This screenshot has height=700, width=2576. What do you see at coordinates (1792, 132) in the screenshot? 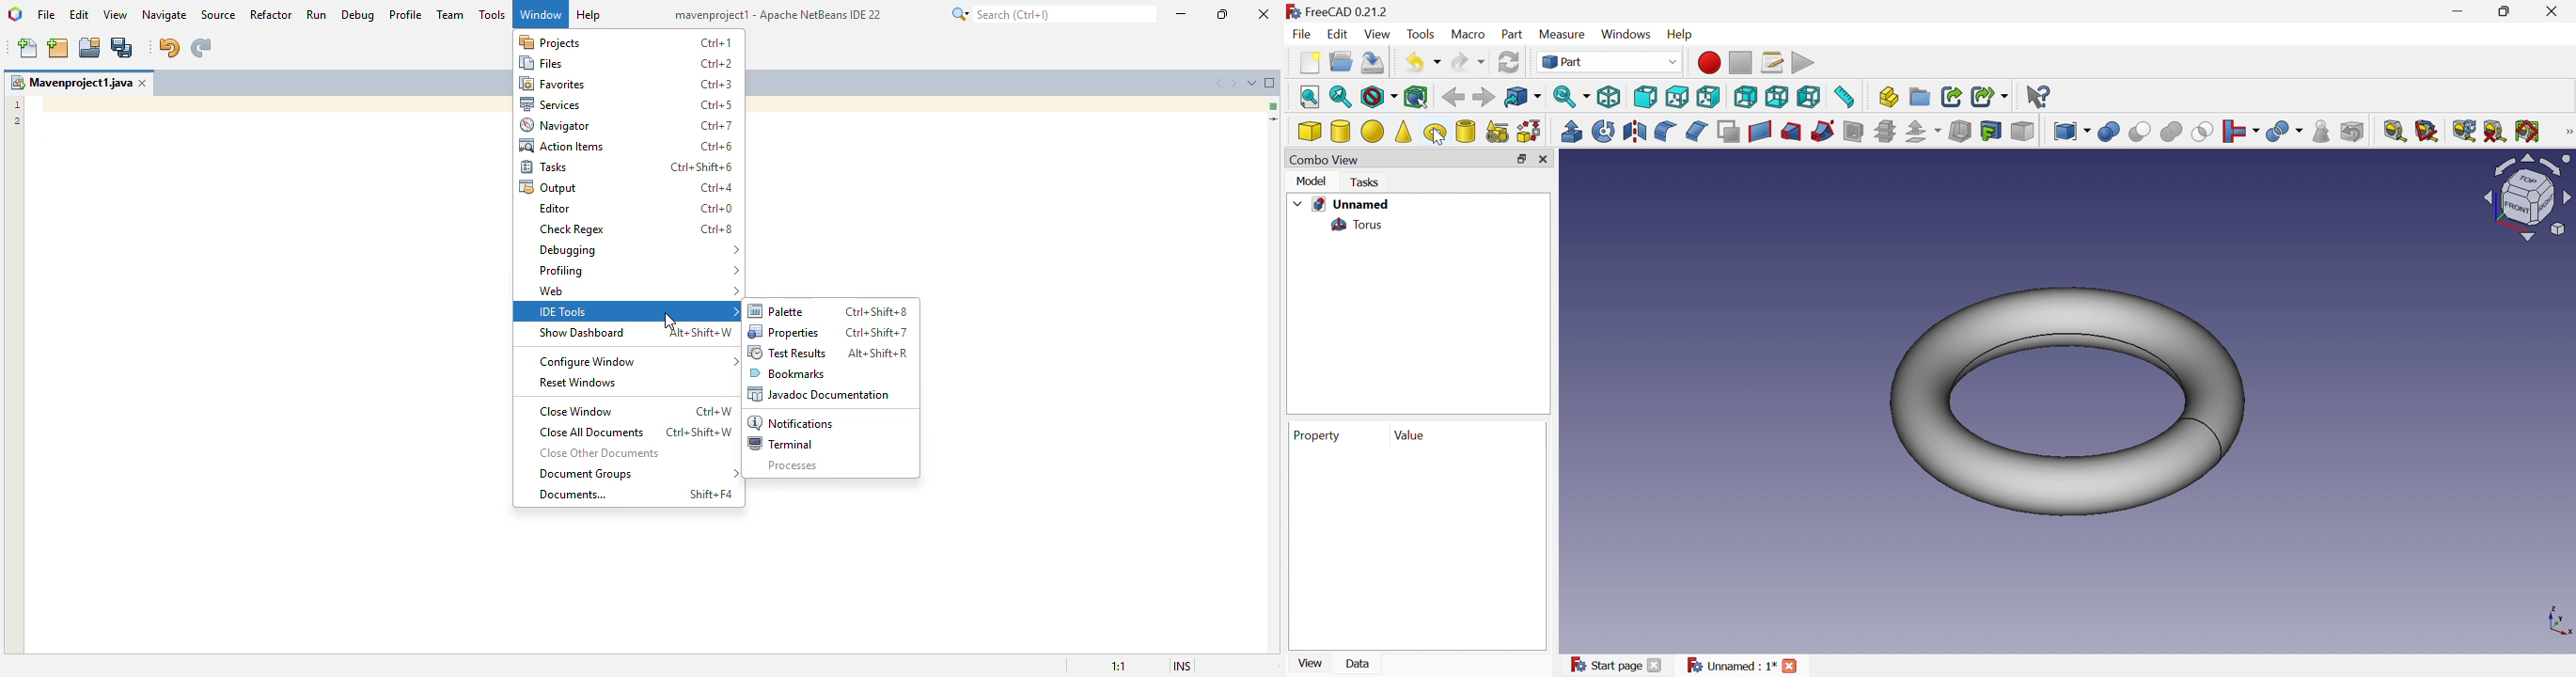
I see `Loft...` at bounding box center [1792, 132].